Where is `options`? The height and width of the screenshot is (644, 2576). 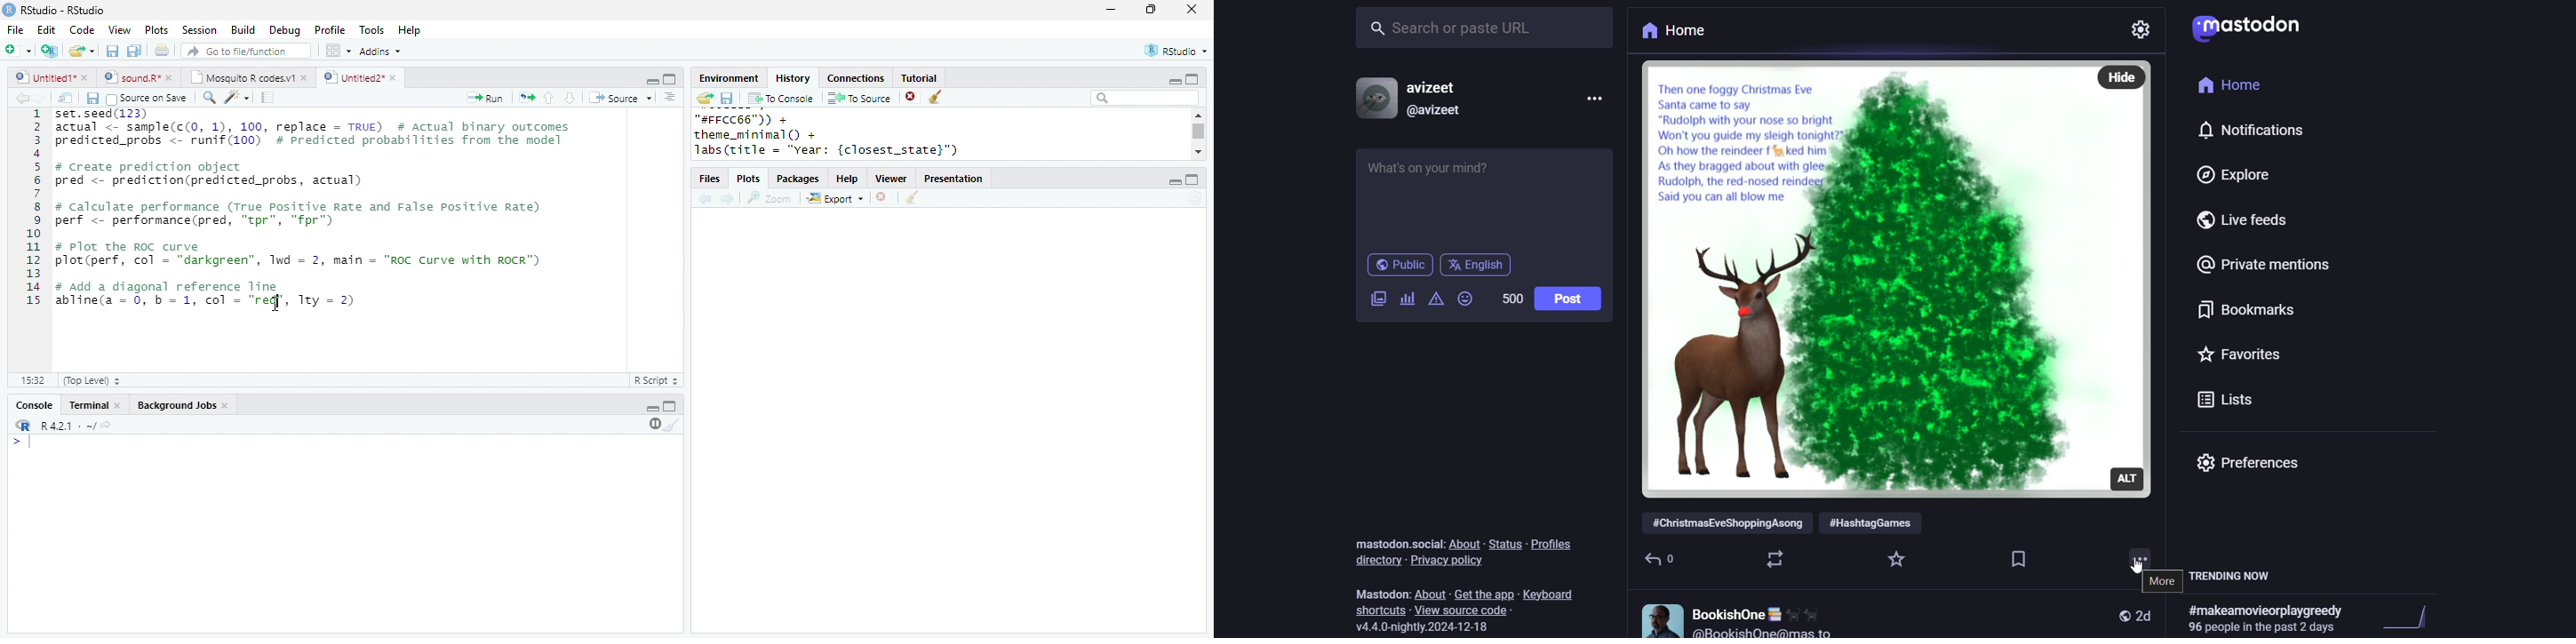
options is located at coordinates (337, 51).